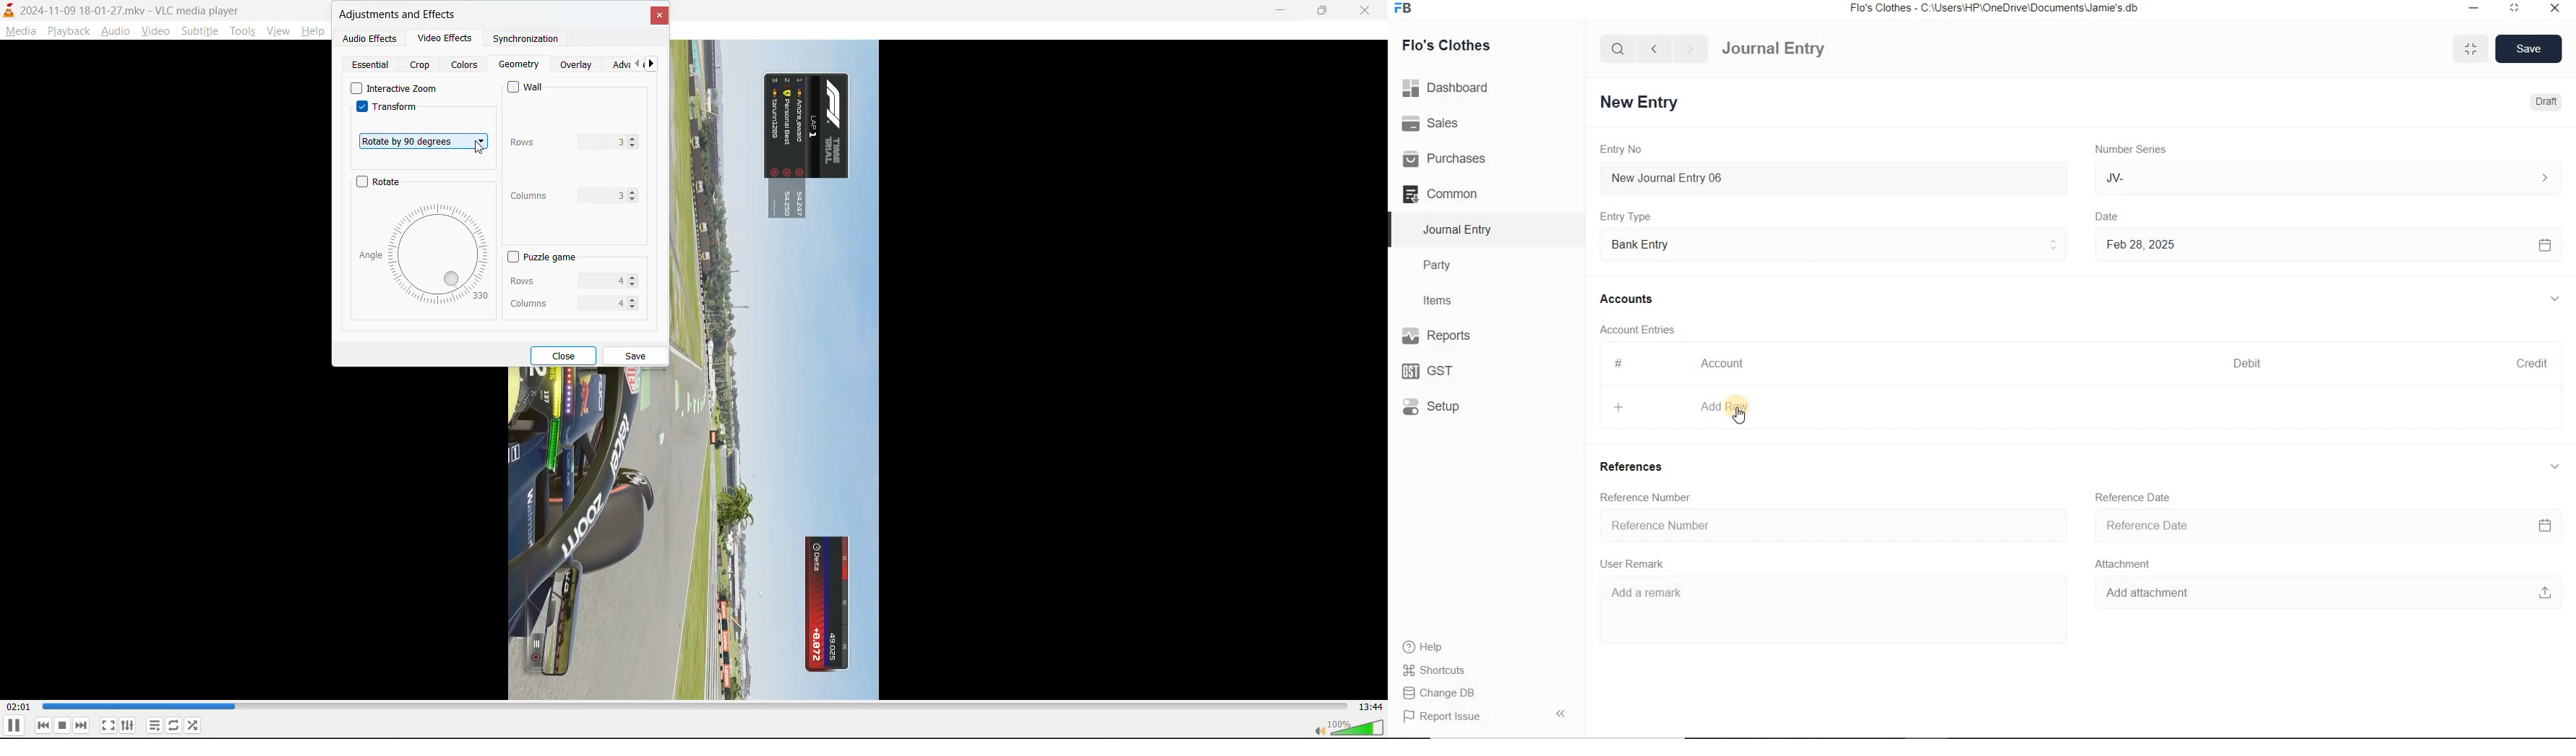 The height and width of the screenshot is (756, 2576). I want to click on audio, so click(115, 33).